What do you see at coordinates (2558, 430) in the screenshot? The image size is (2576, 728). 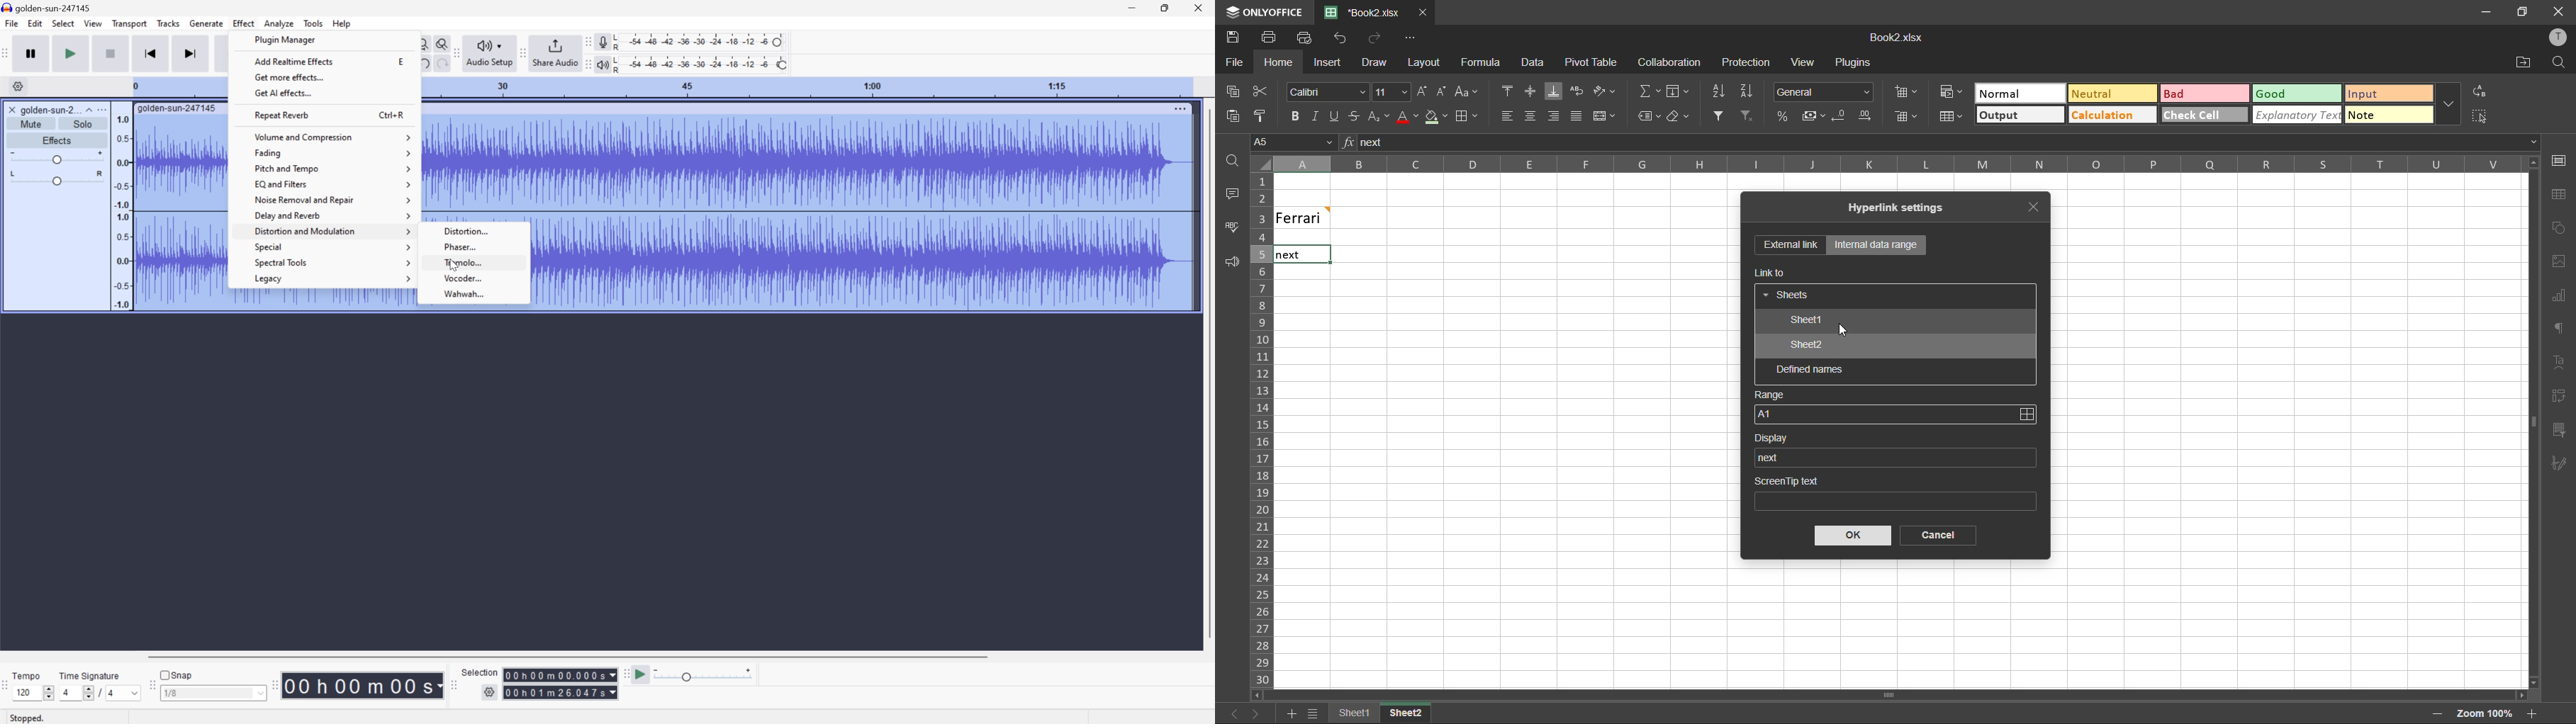 I see `slicer` at bounding box center [2558, 430].